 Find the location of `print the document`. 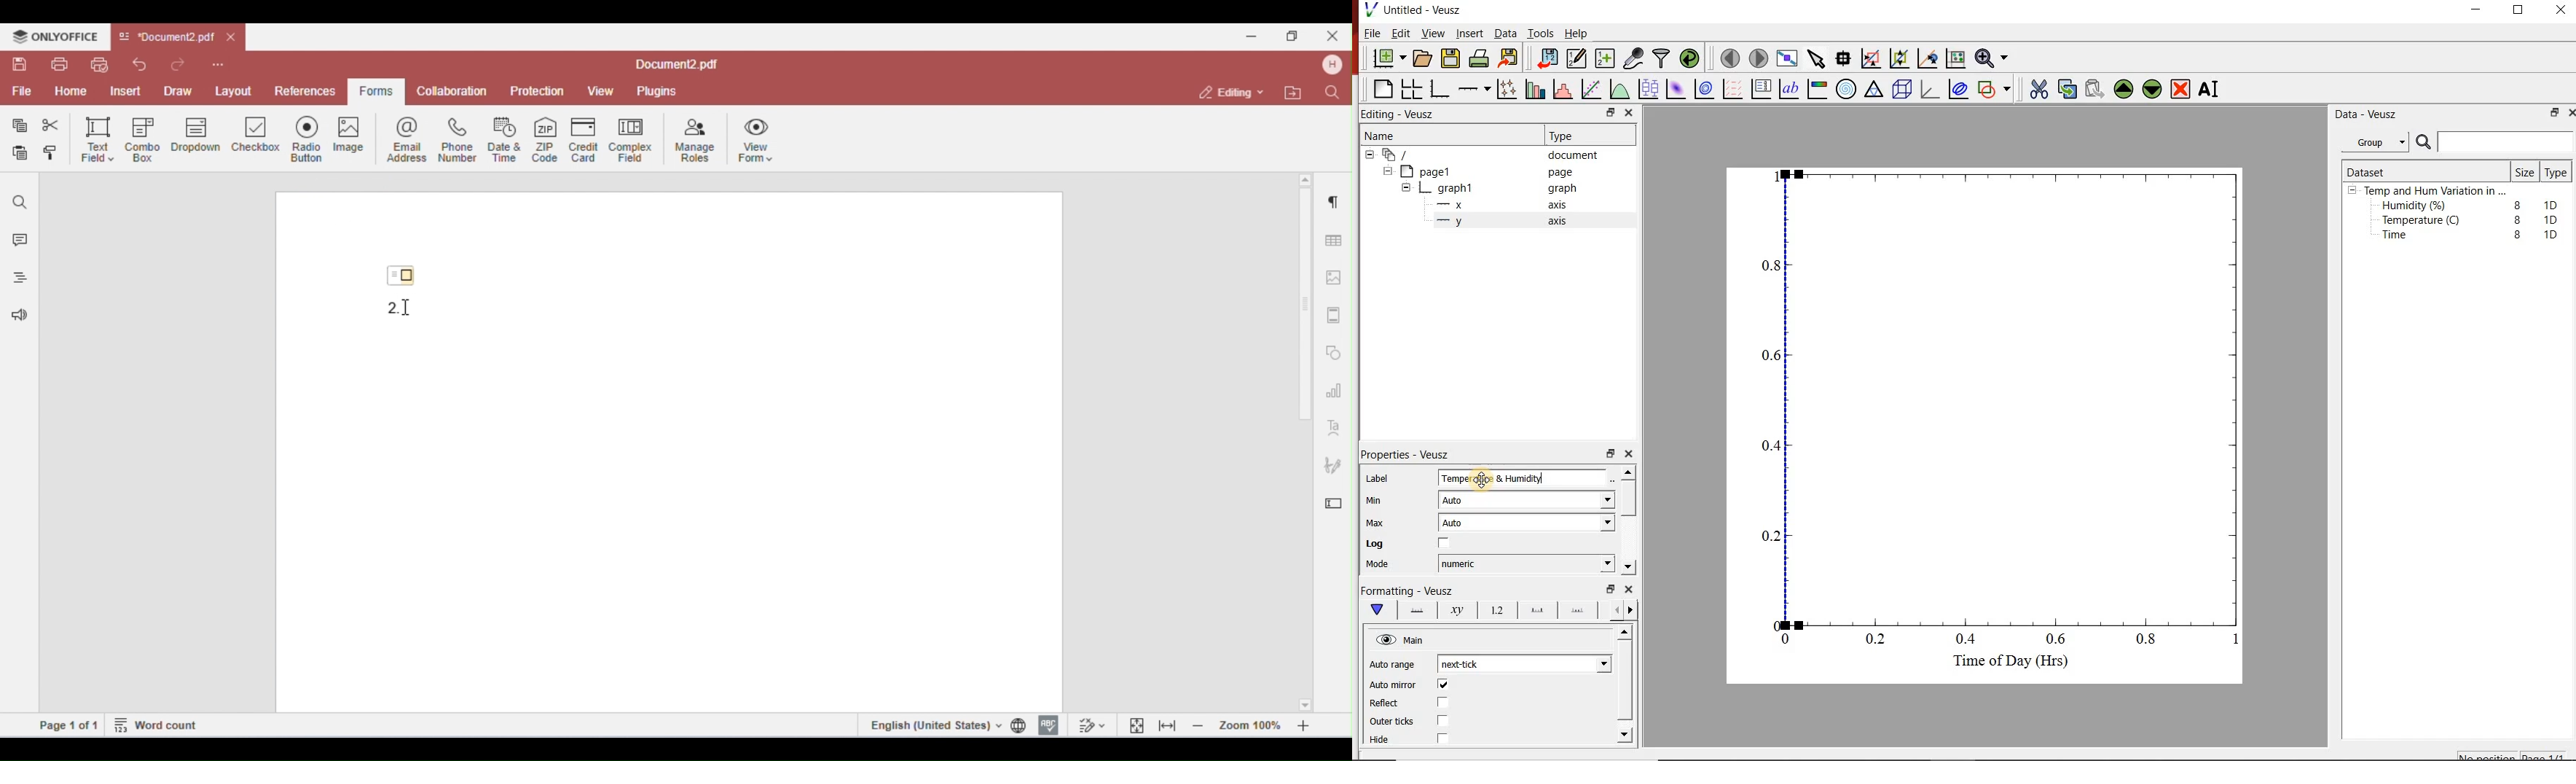

print the document is located at coordinates (1480, 61).